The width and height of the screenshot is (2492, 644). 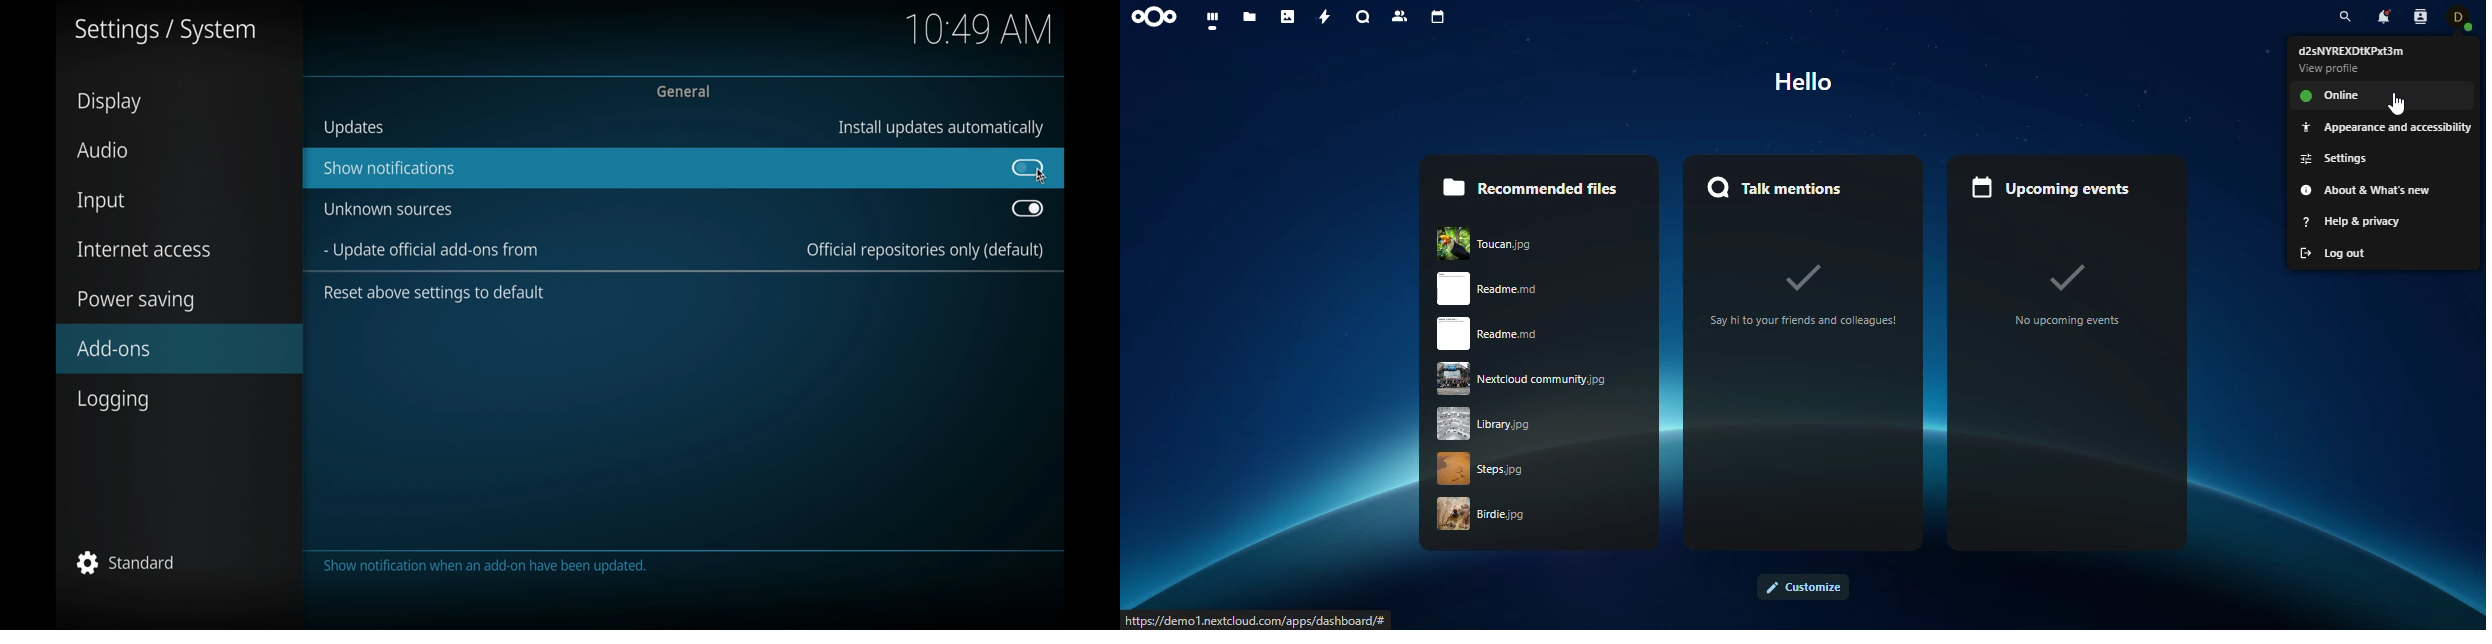 What do you see at coordinates (1289, 18) in the screenshot?
I see `photos` at bounding box center [1289, 18].